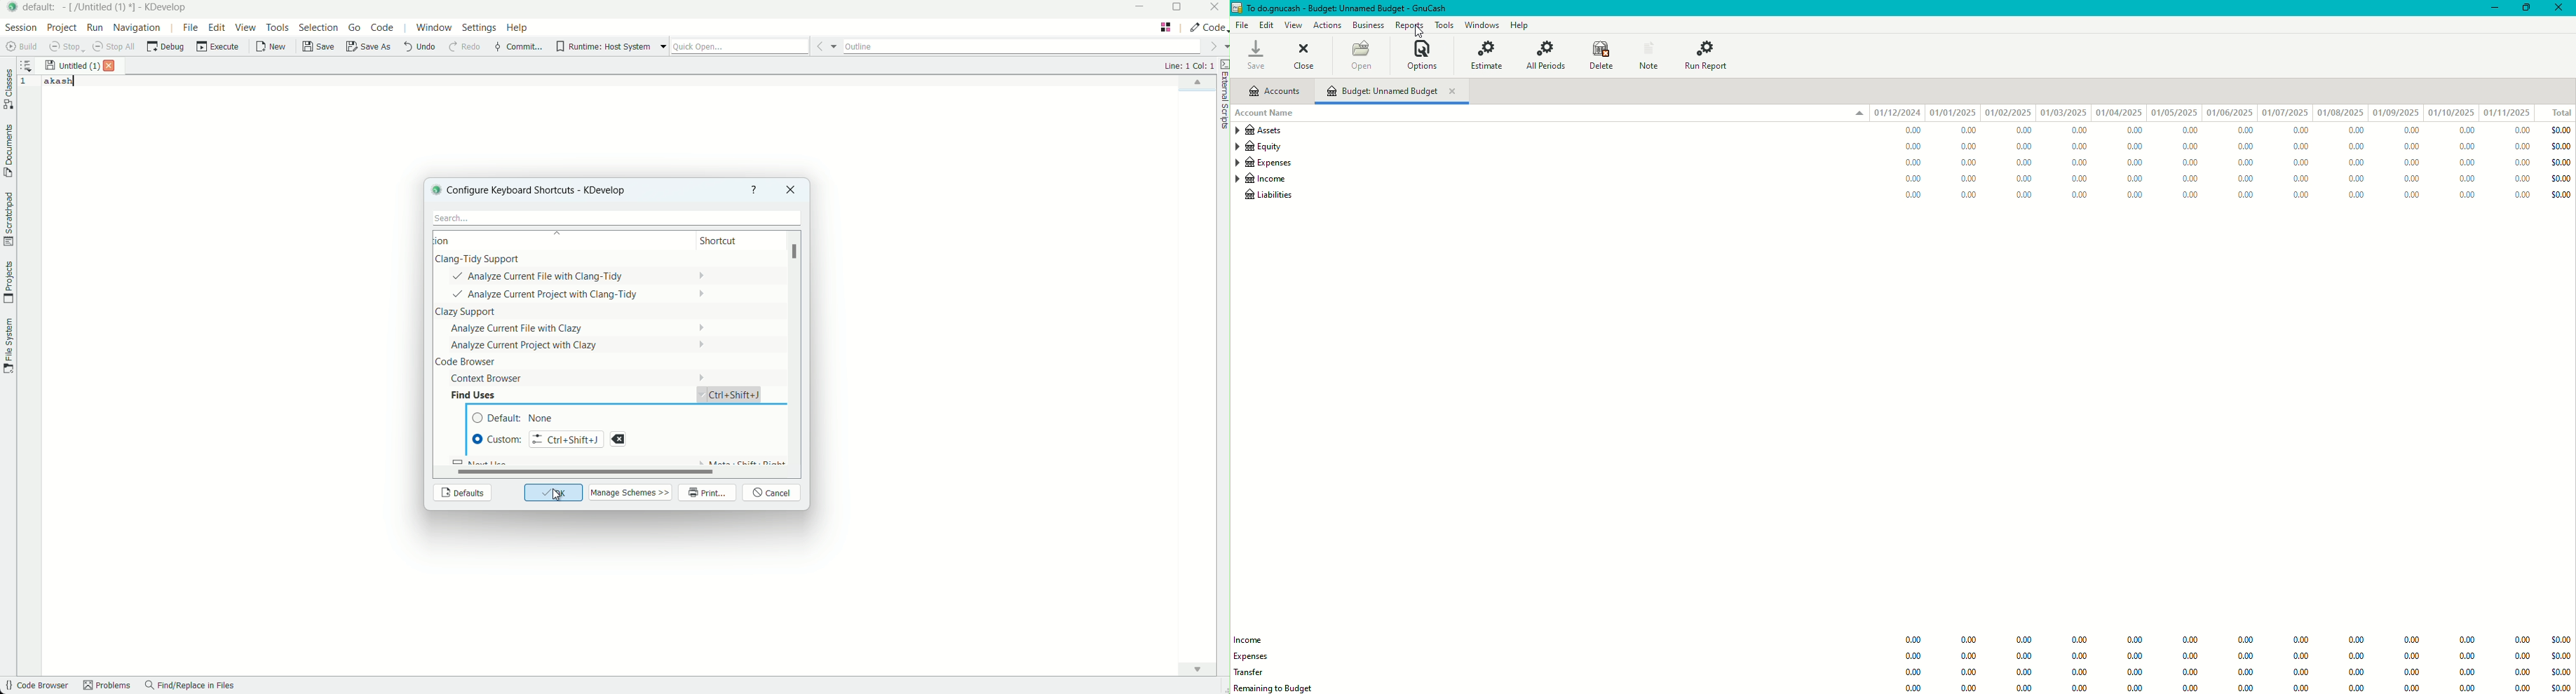 The height and width of the screenshot is (700, 2576). I want to click on file menu, so click(190, 27).